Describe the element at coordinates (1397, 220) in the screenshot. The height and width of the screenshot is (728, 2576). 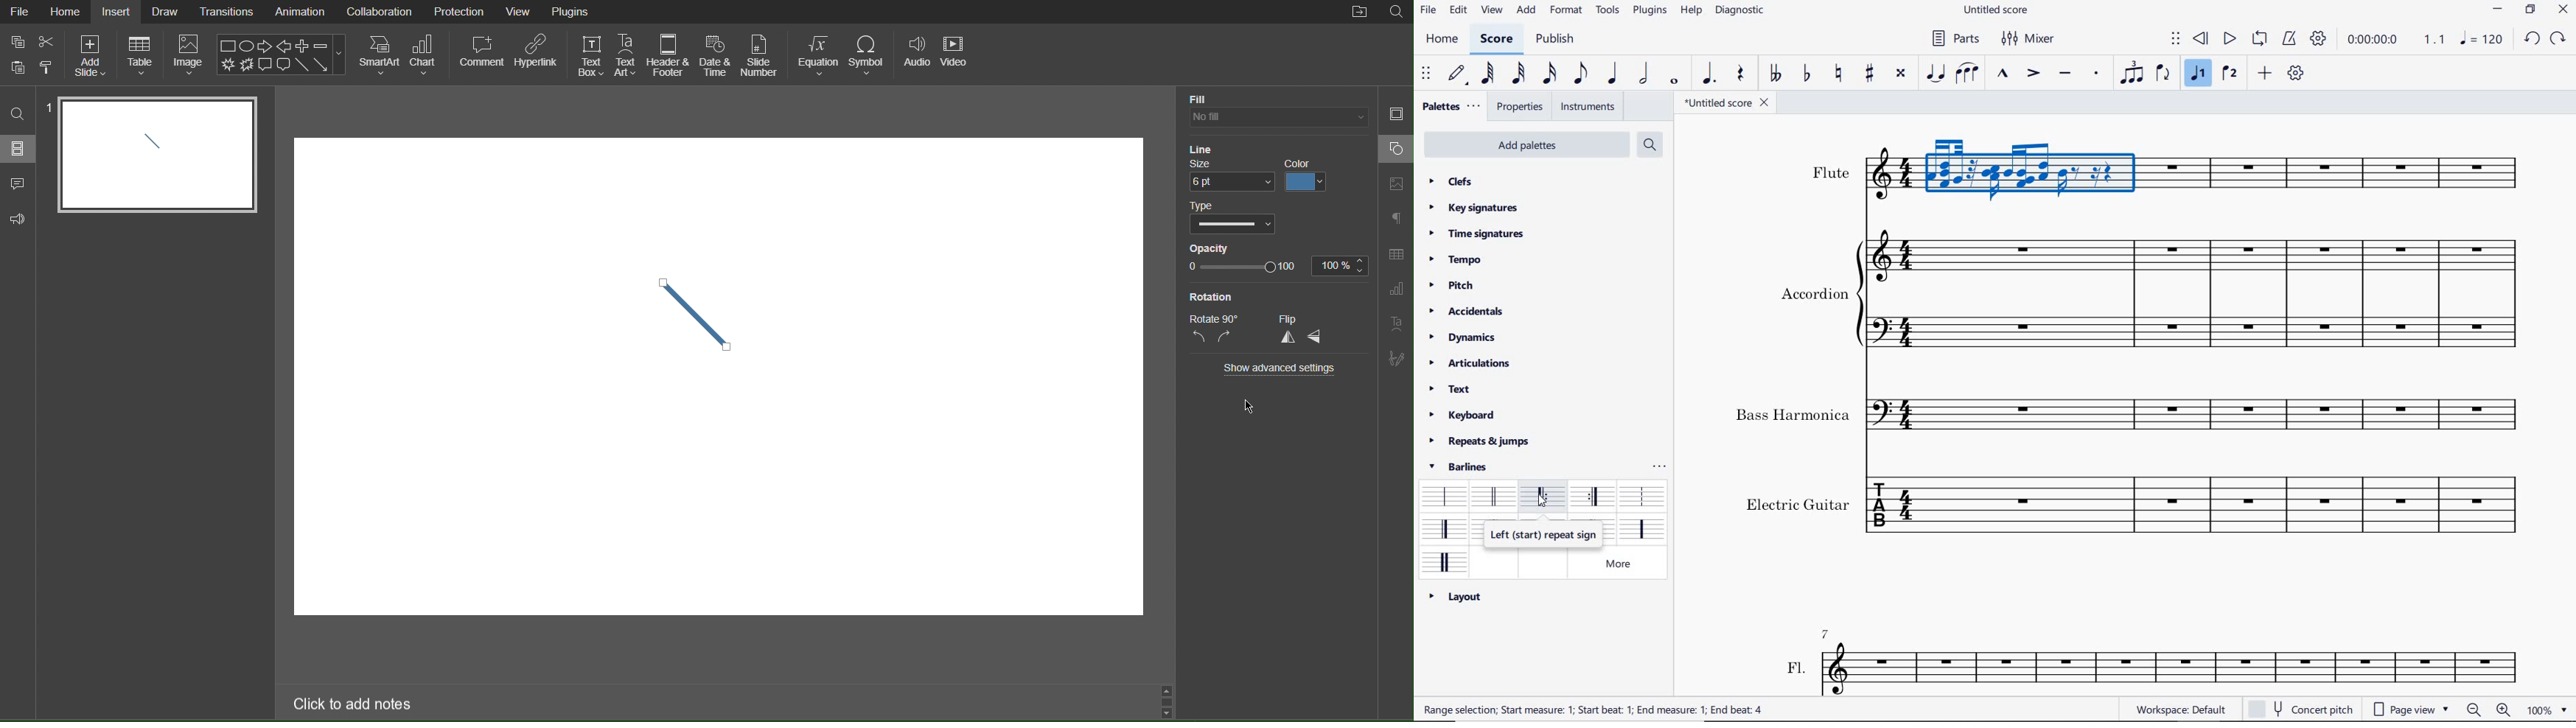
I see `Paragraph Settings` at that location.